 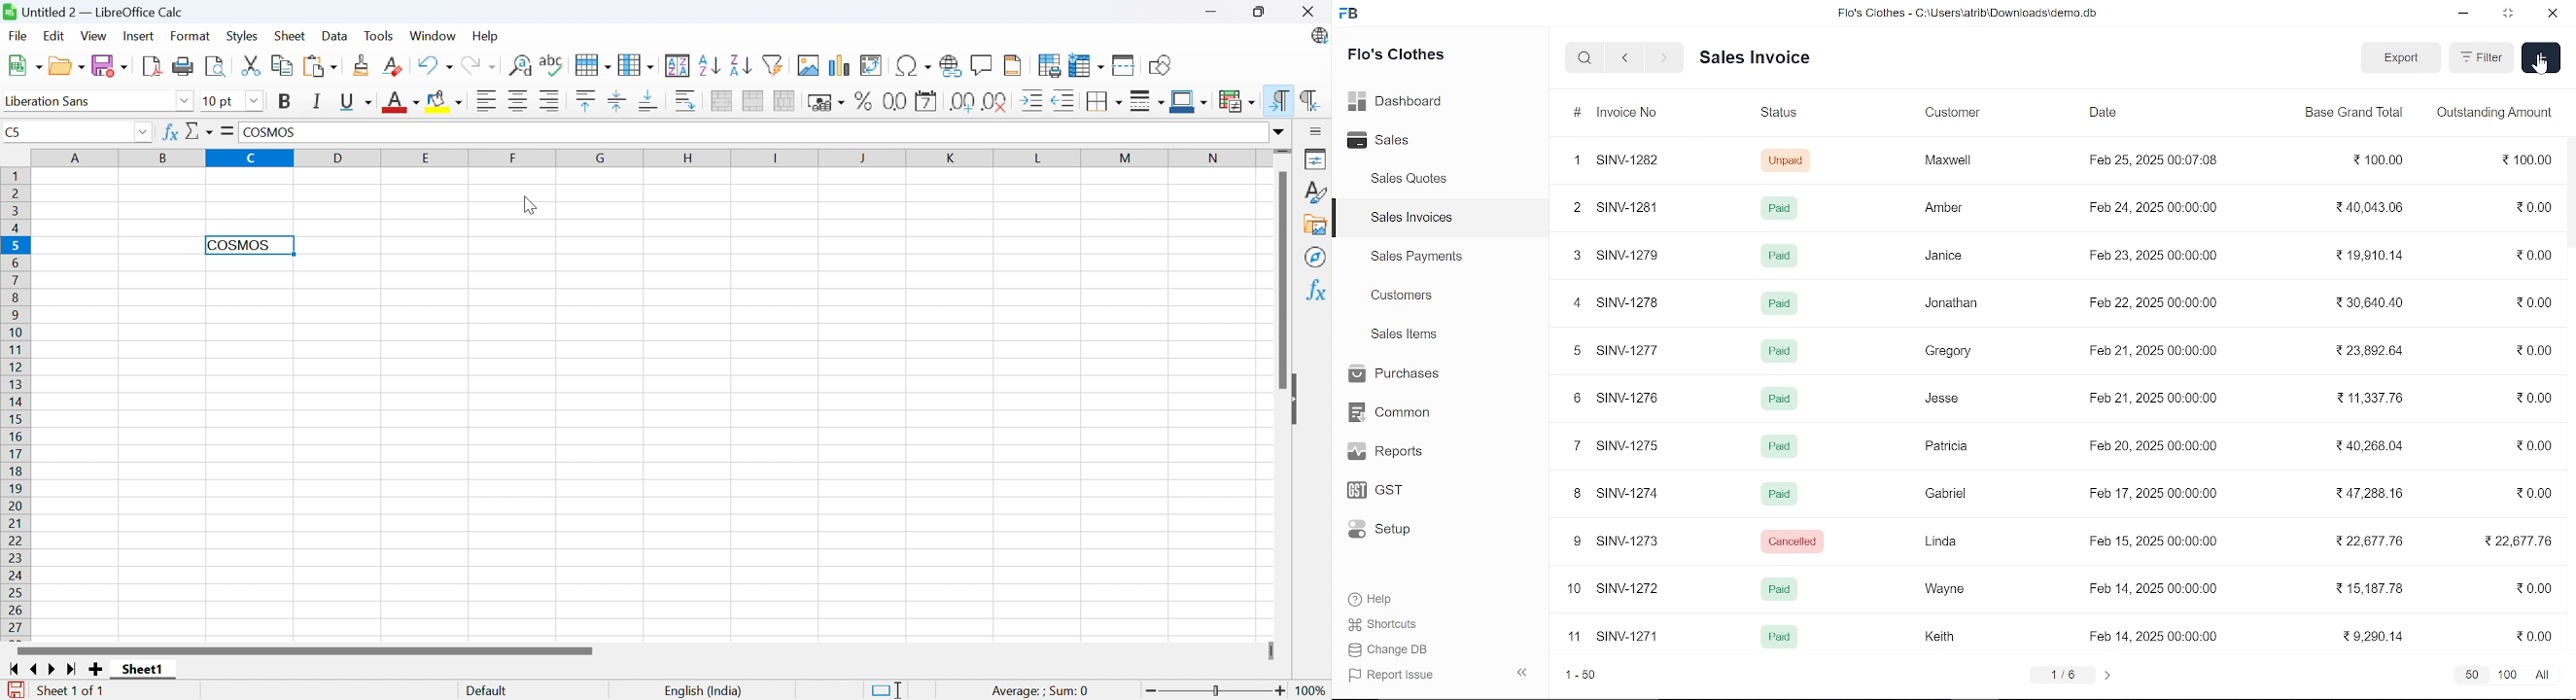 I want to click on Scroll to last sheet, so click(x=71, y=672).